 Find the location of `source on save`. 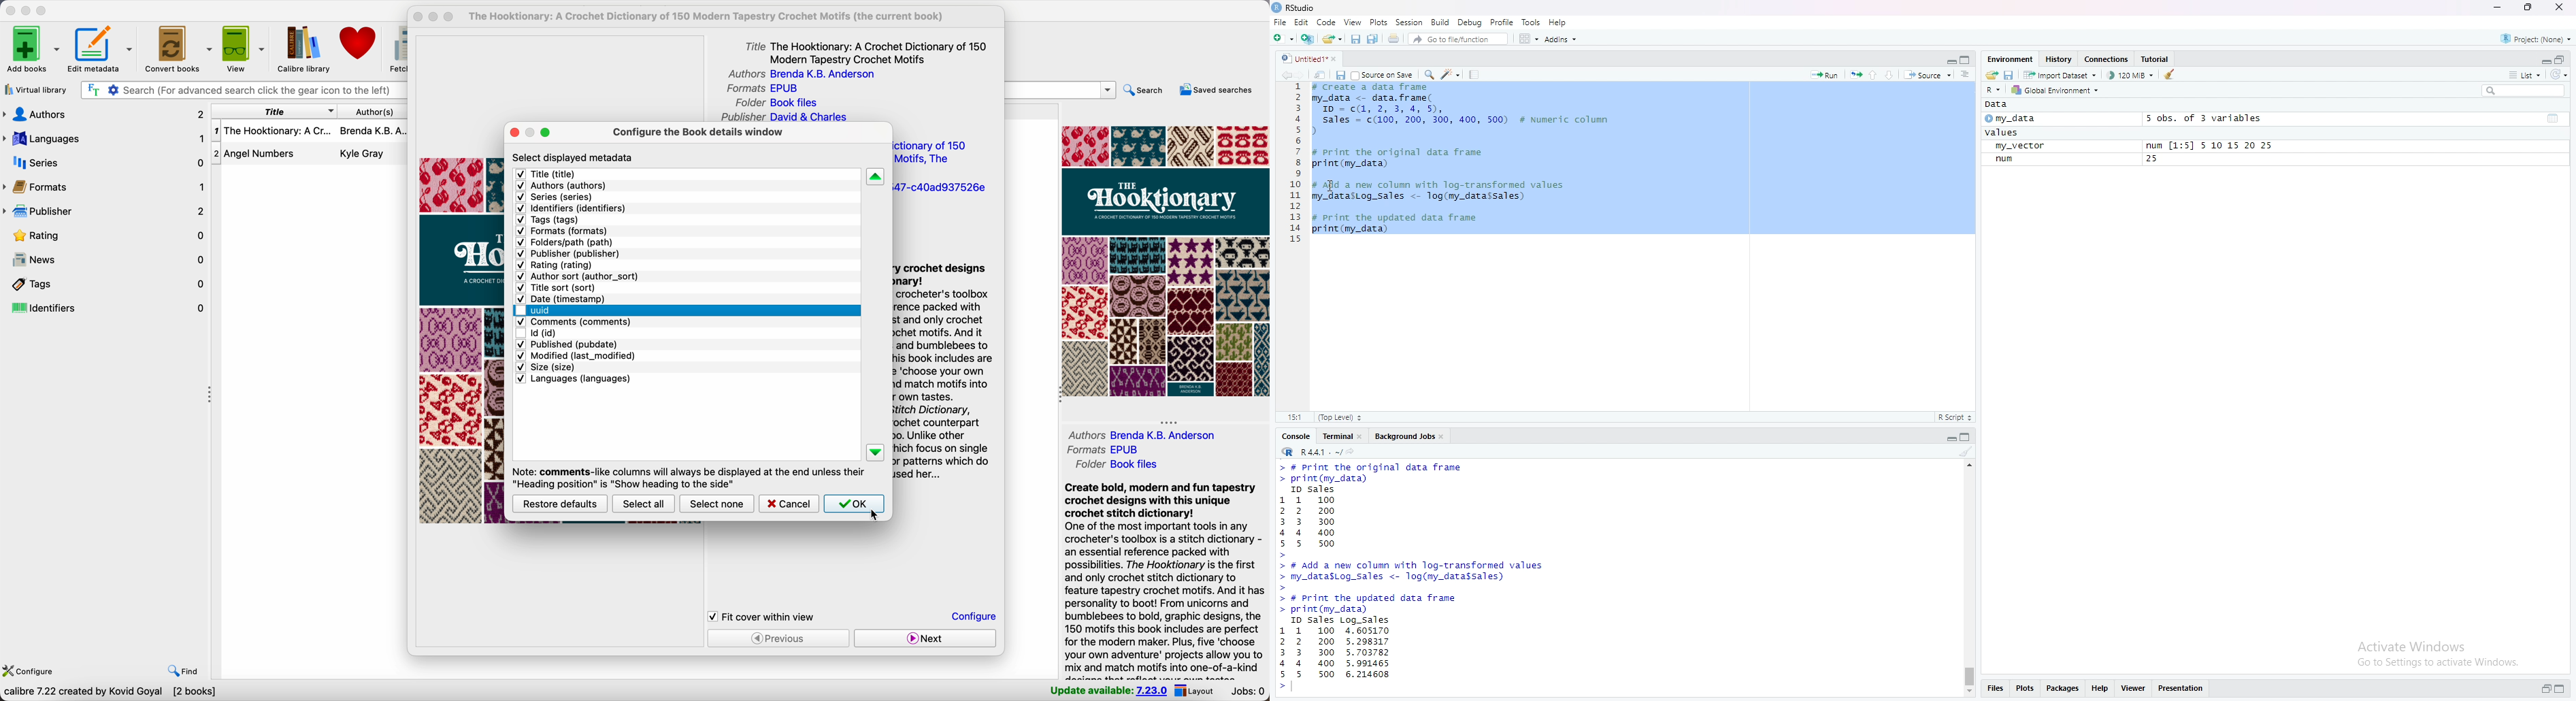

source on save is located at coordinates (1384, 76).